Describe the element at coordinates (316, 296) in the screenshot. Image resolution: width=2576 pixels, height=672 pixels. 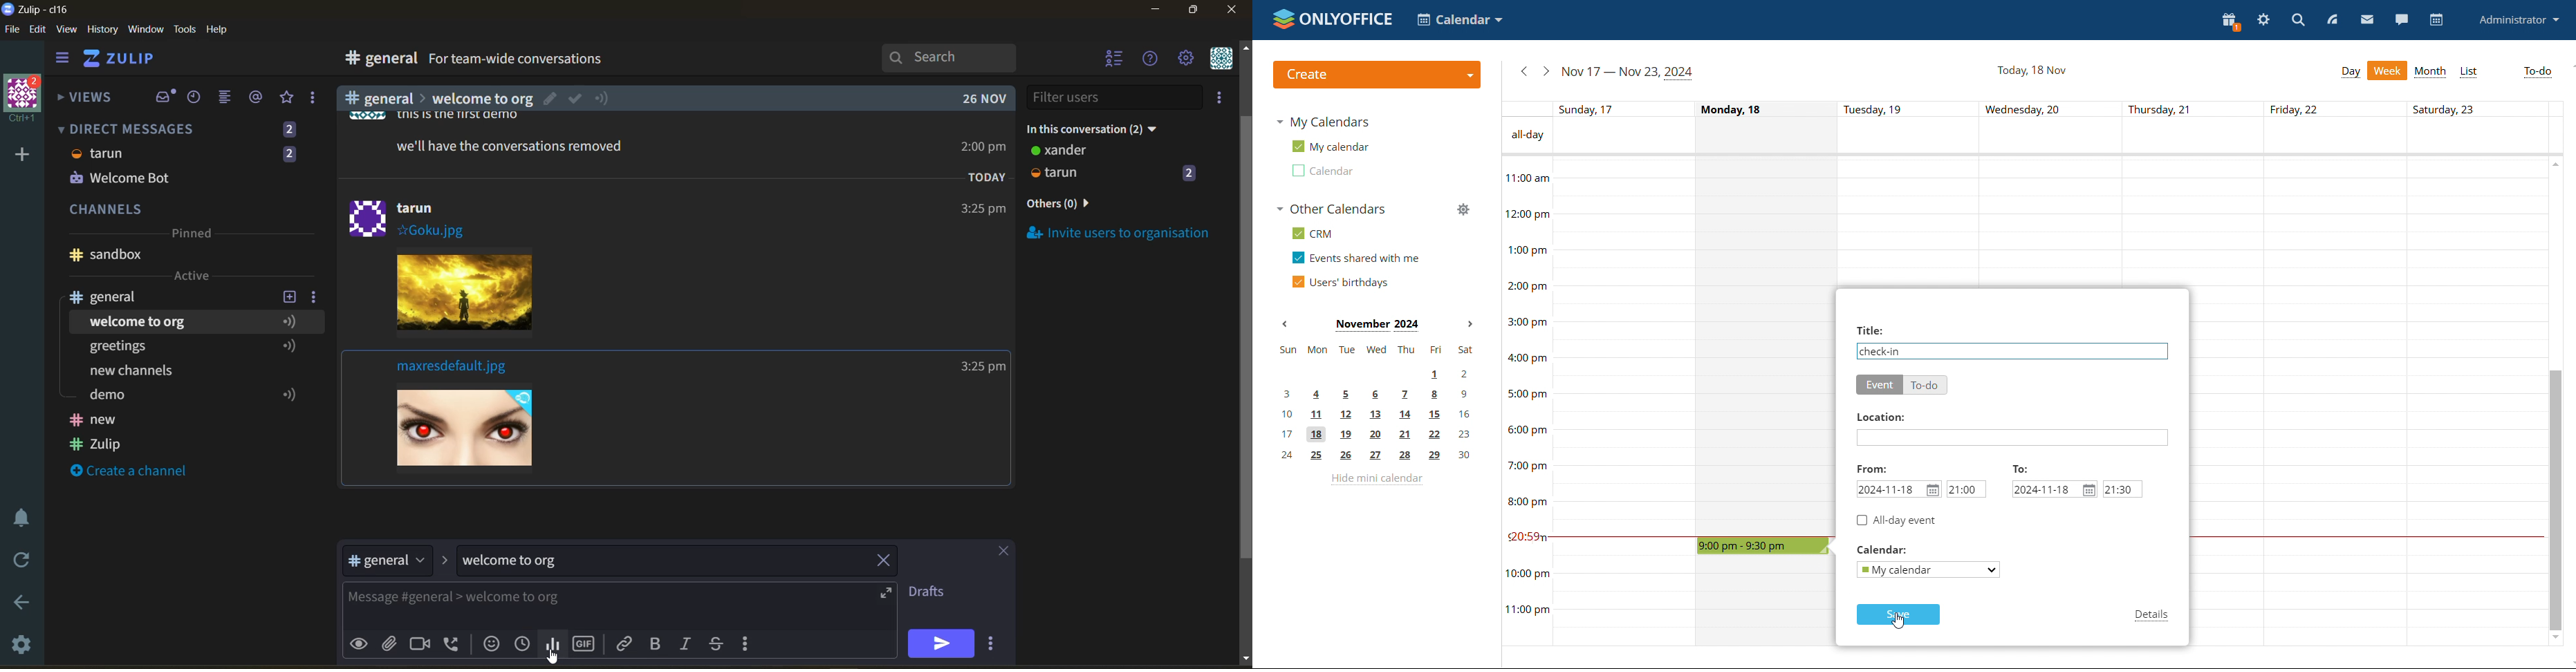
I see `channel settings` at that location.